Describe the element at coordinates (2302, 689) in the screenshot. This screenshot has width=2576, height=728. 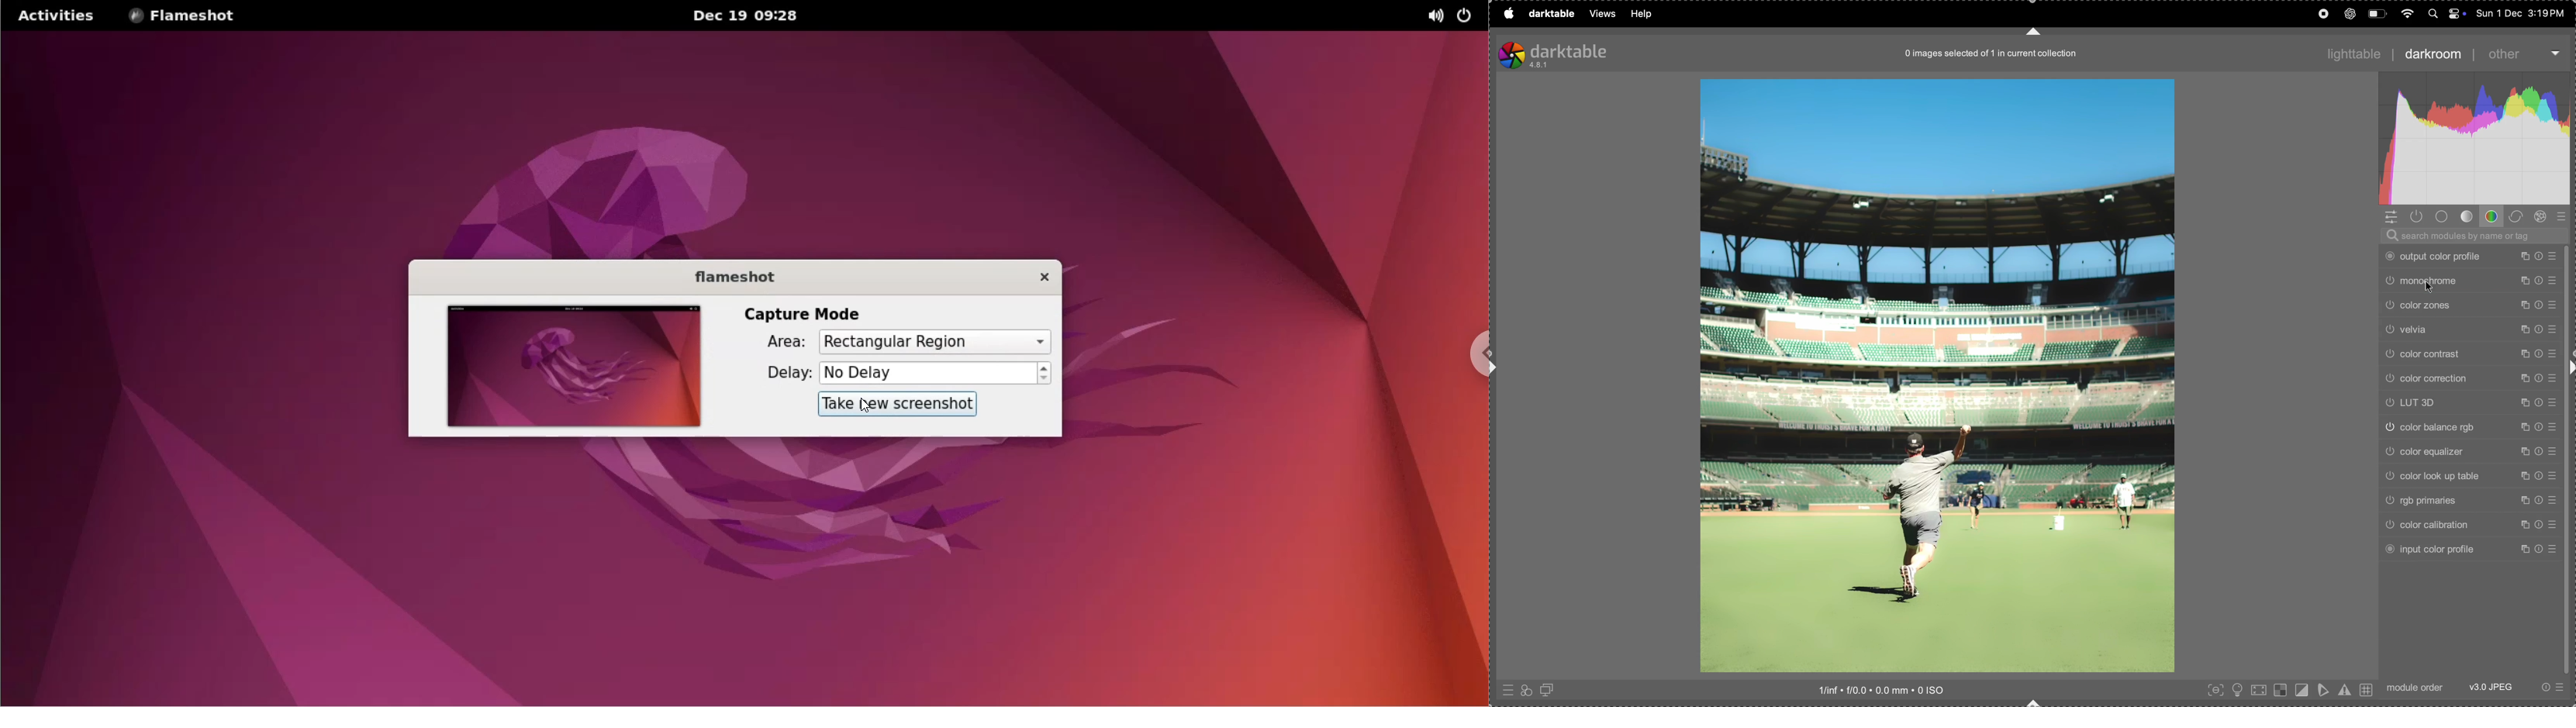
I see `toggle clipping indication` at that location.